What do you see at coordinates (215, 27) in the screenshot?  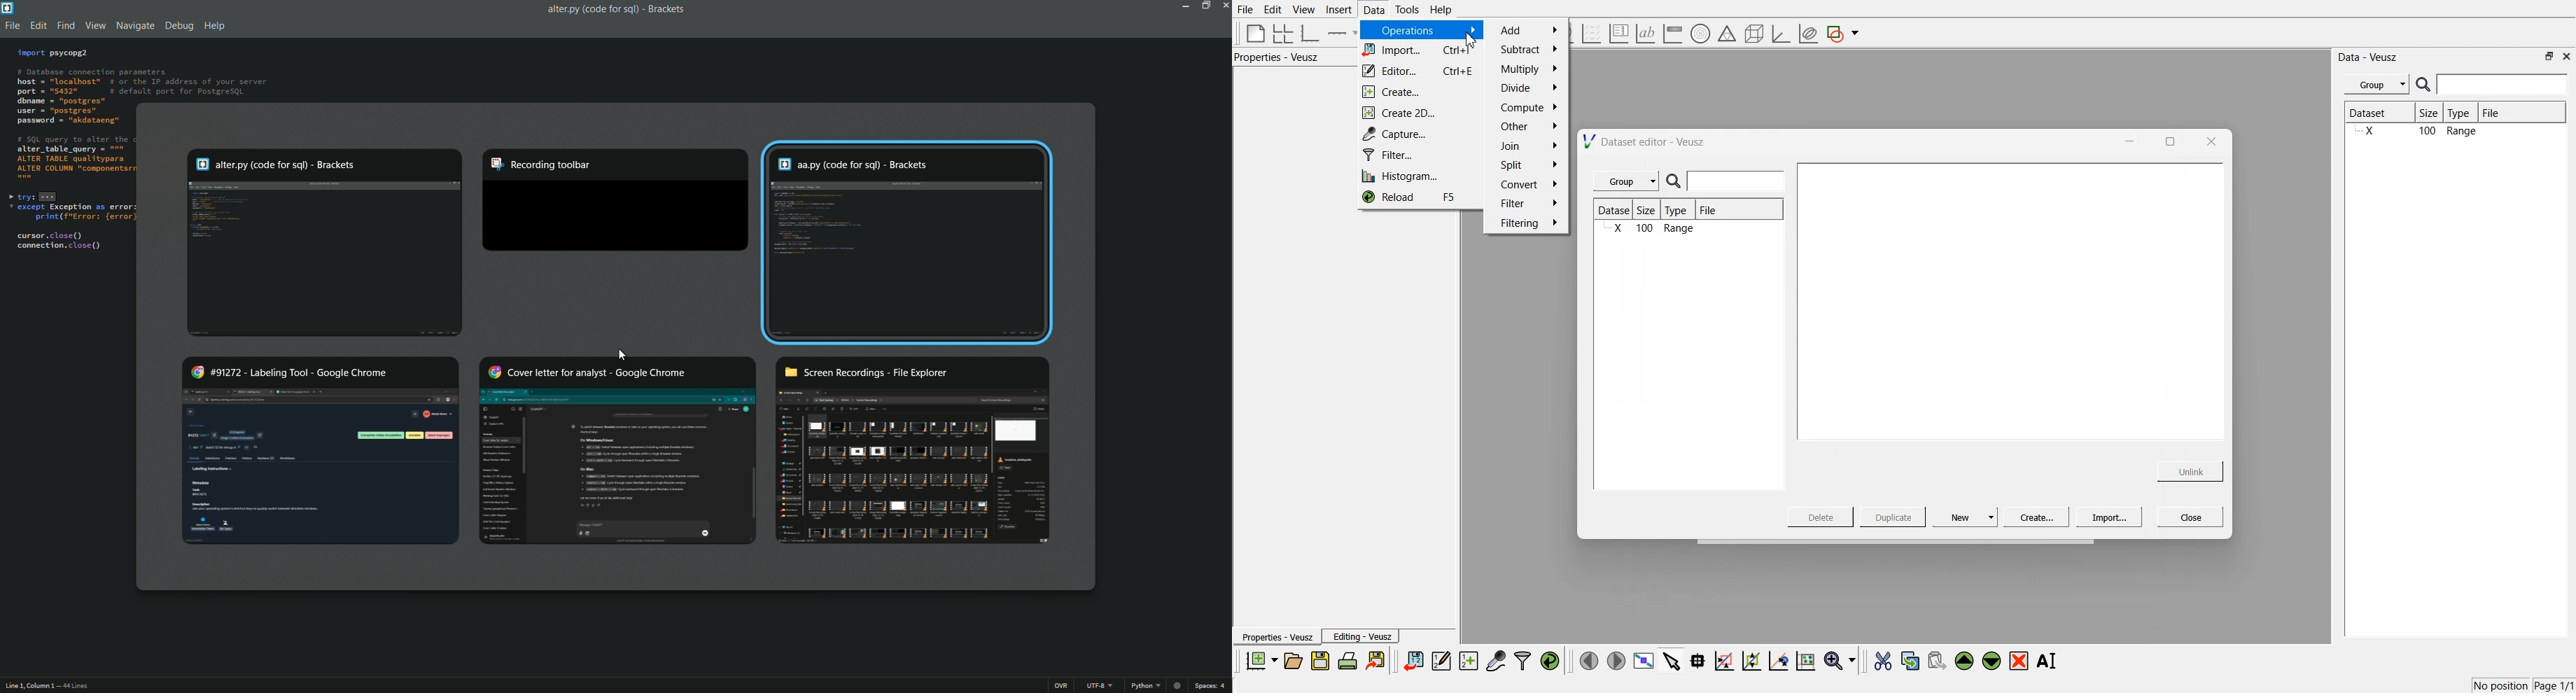 I see `help menu` at bounding box center [215, 27].